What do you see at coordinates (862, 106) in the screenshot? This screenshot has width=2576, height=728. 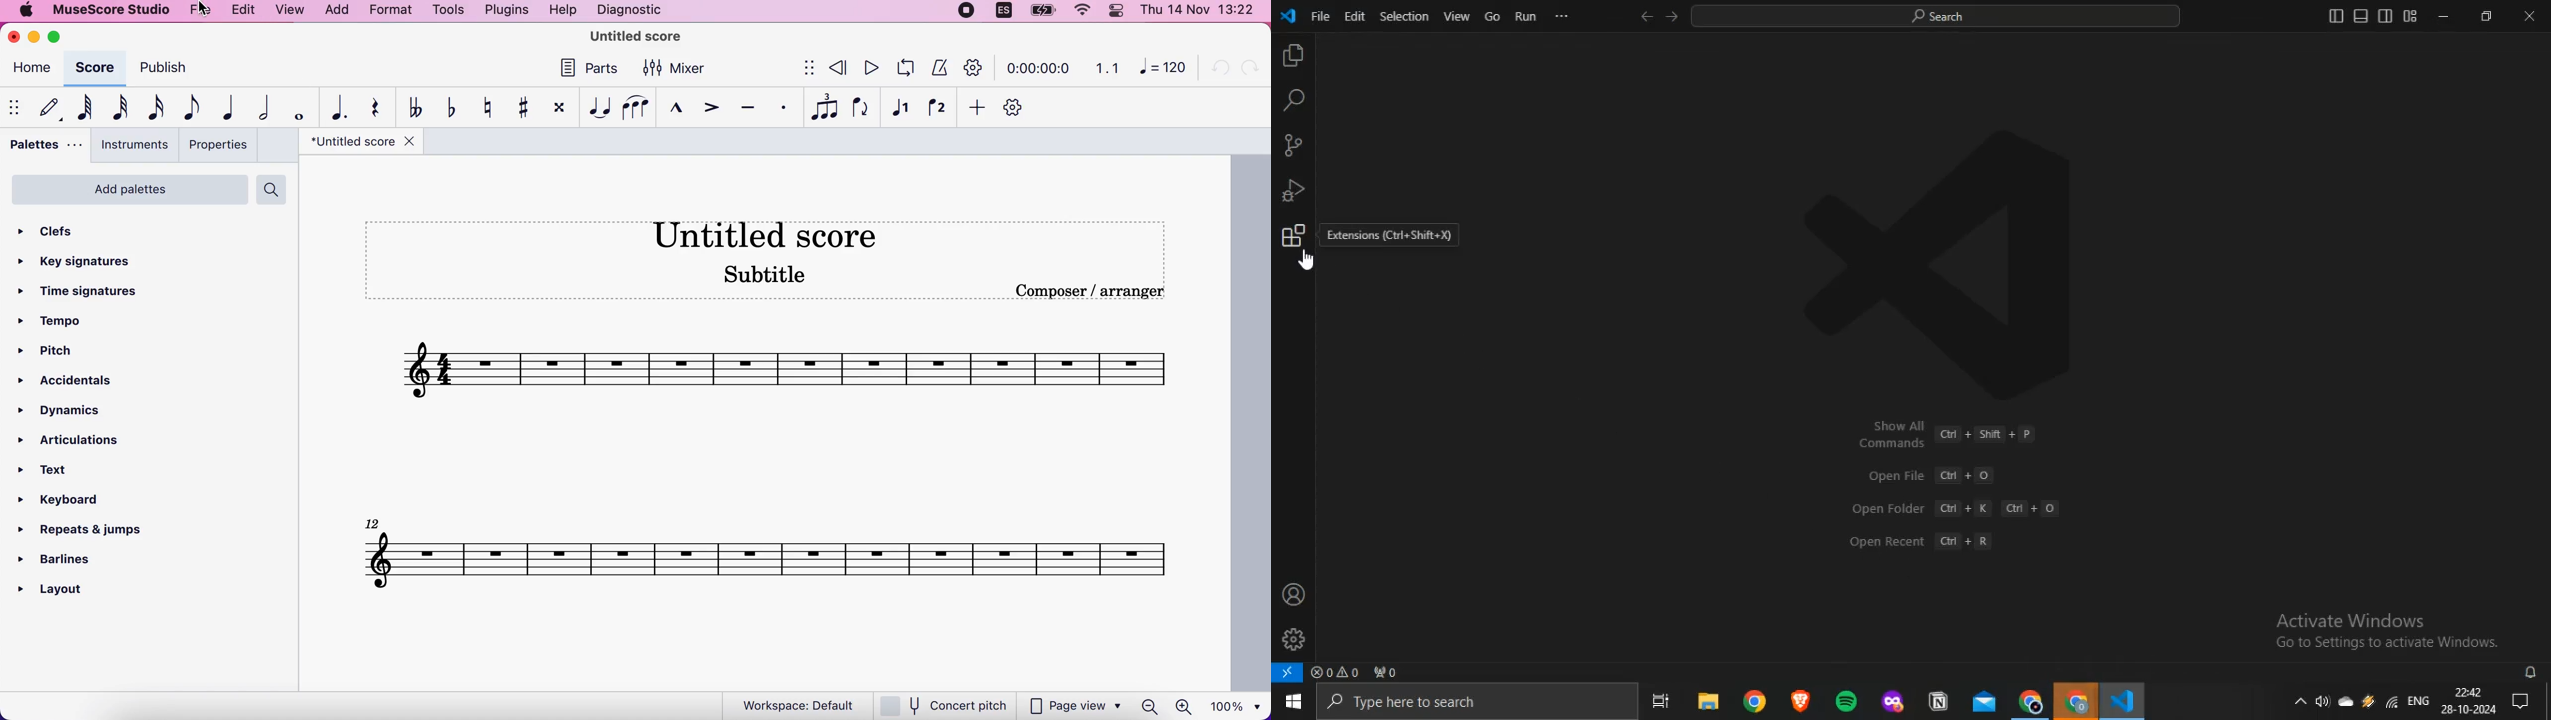 I see `flip direction` at bounding box center [862, 106].